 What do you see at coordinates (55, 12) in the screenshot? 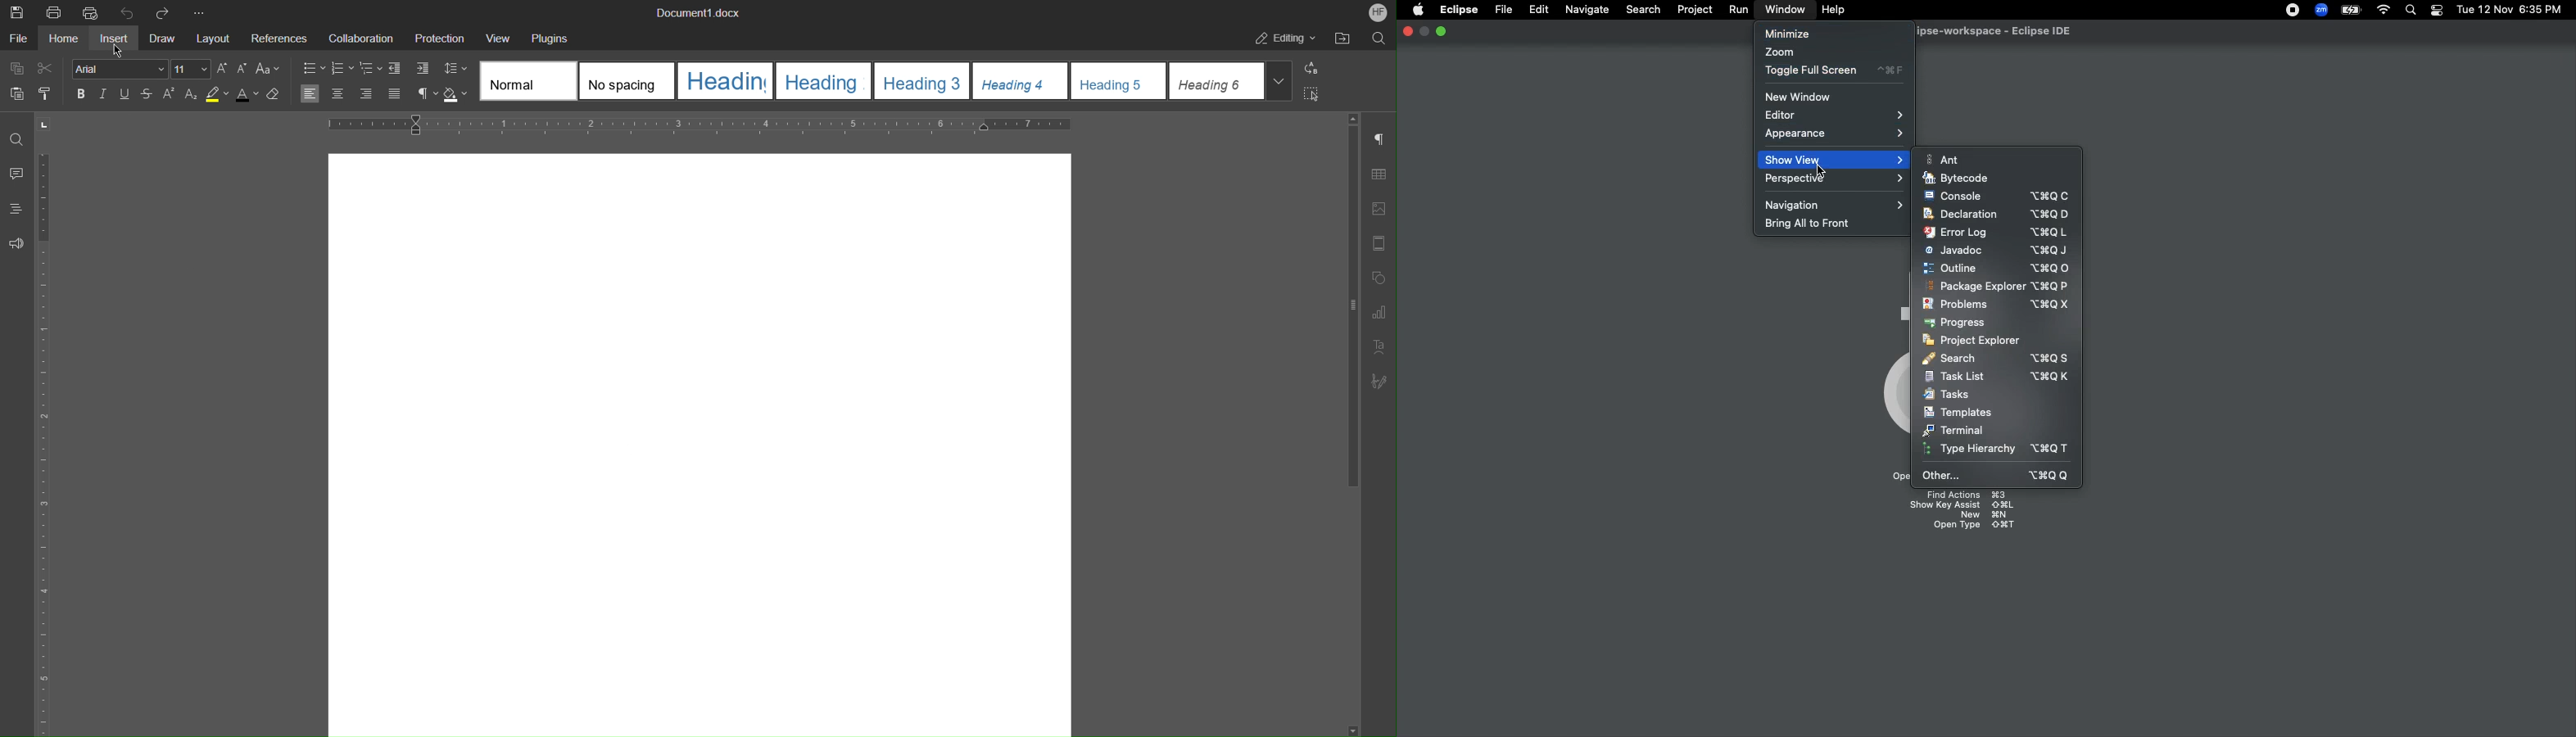
I see `Print` at bounding box center [55, 12].